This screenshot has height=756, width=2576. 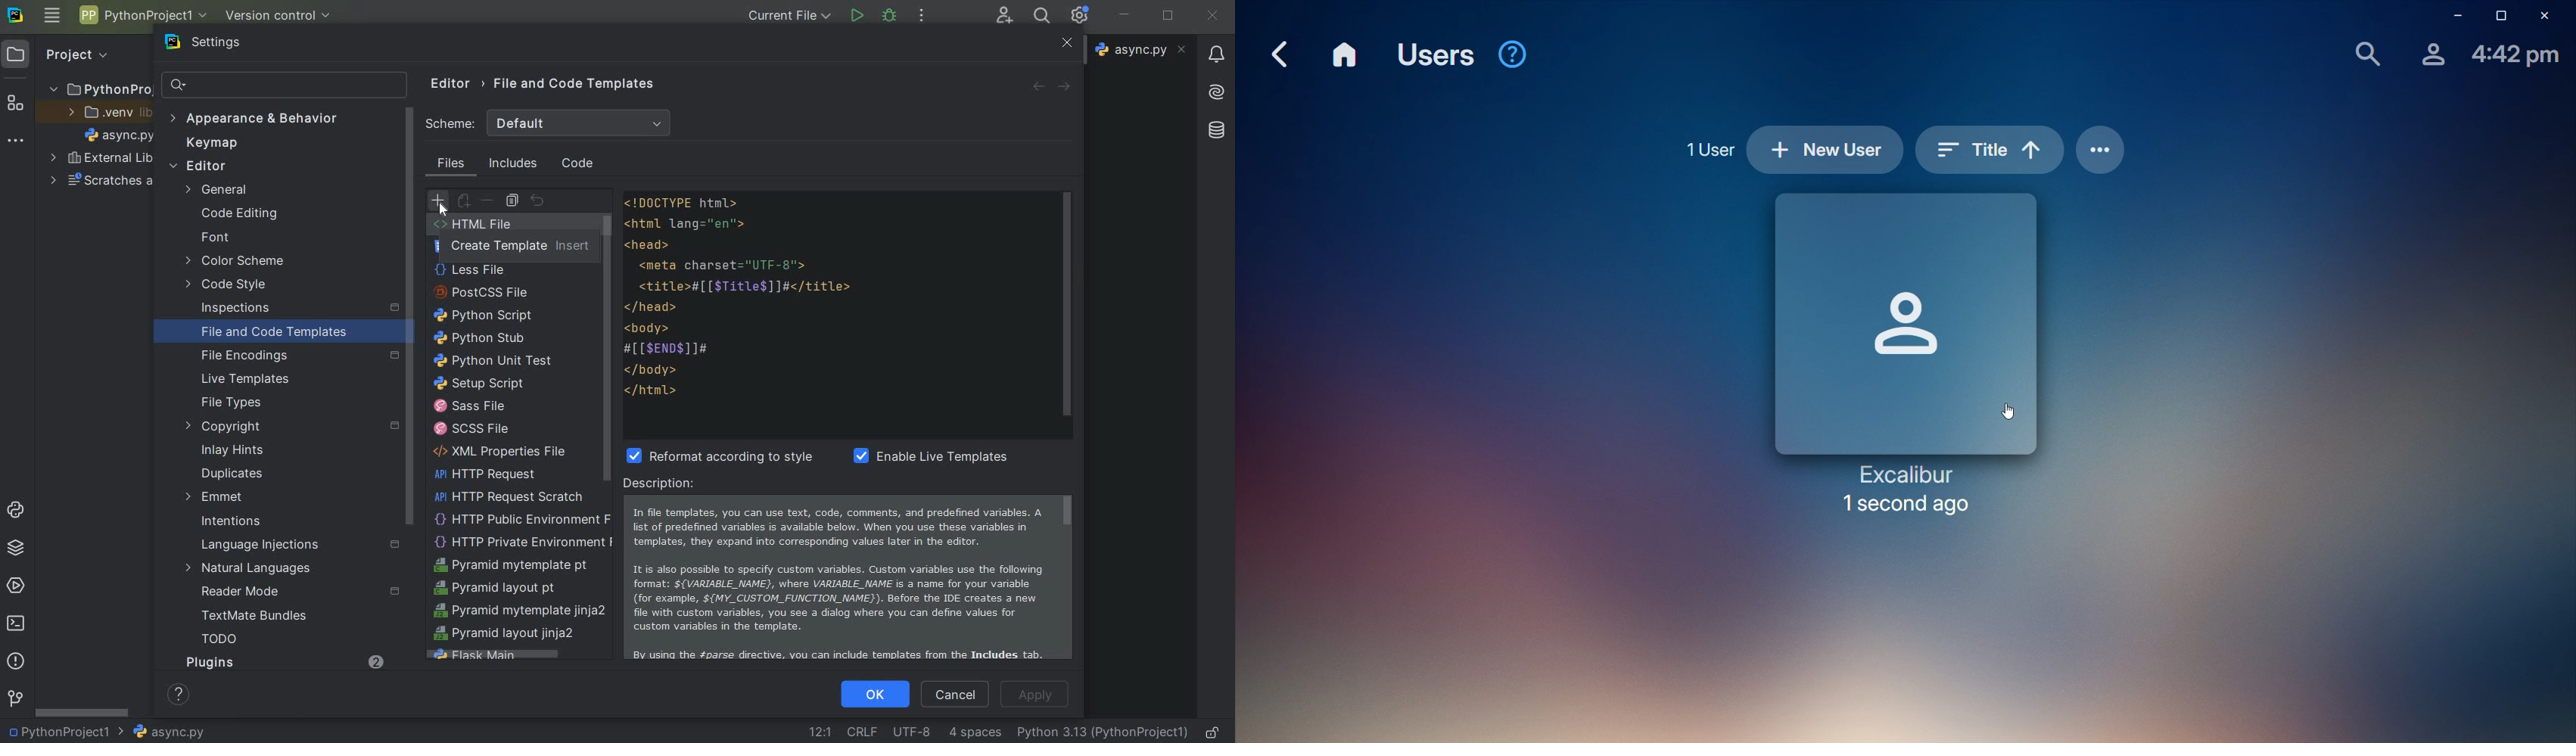 I want to click on pyramid layout pt, so click(x=495, y=589).